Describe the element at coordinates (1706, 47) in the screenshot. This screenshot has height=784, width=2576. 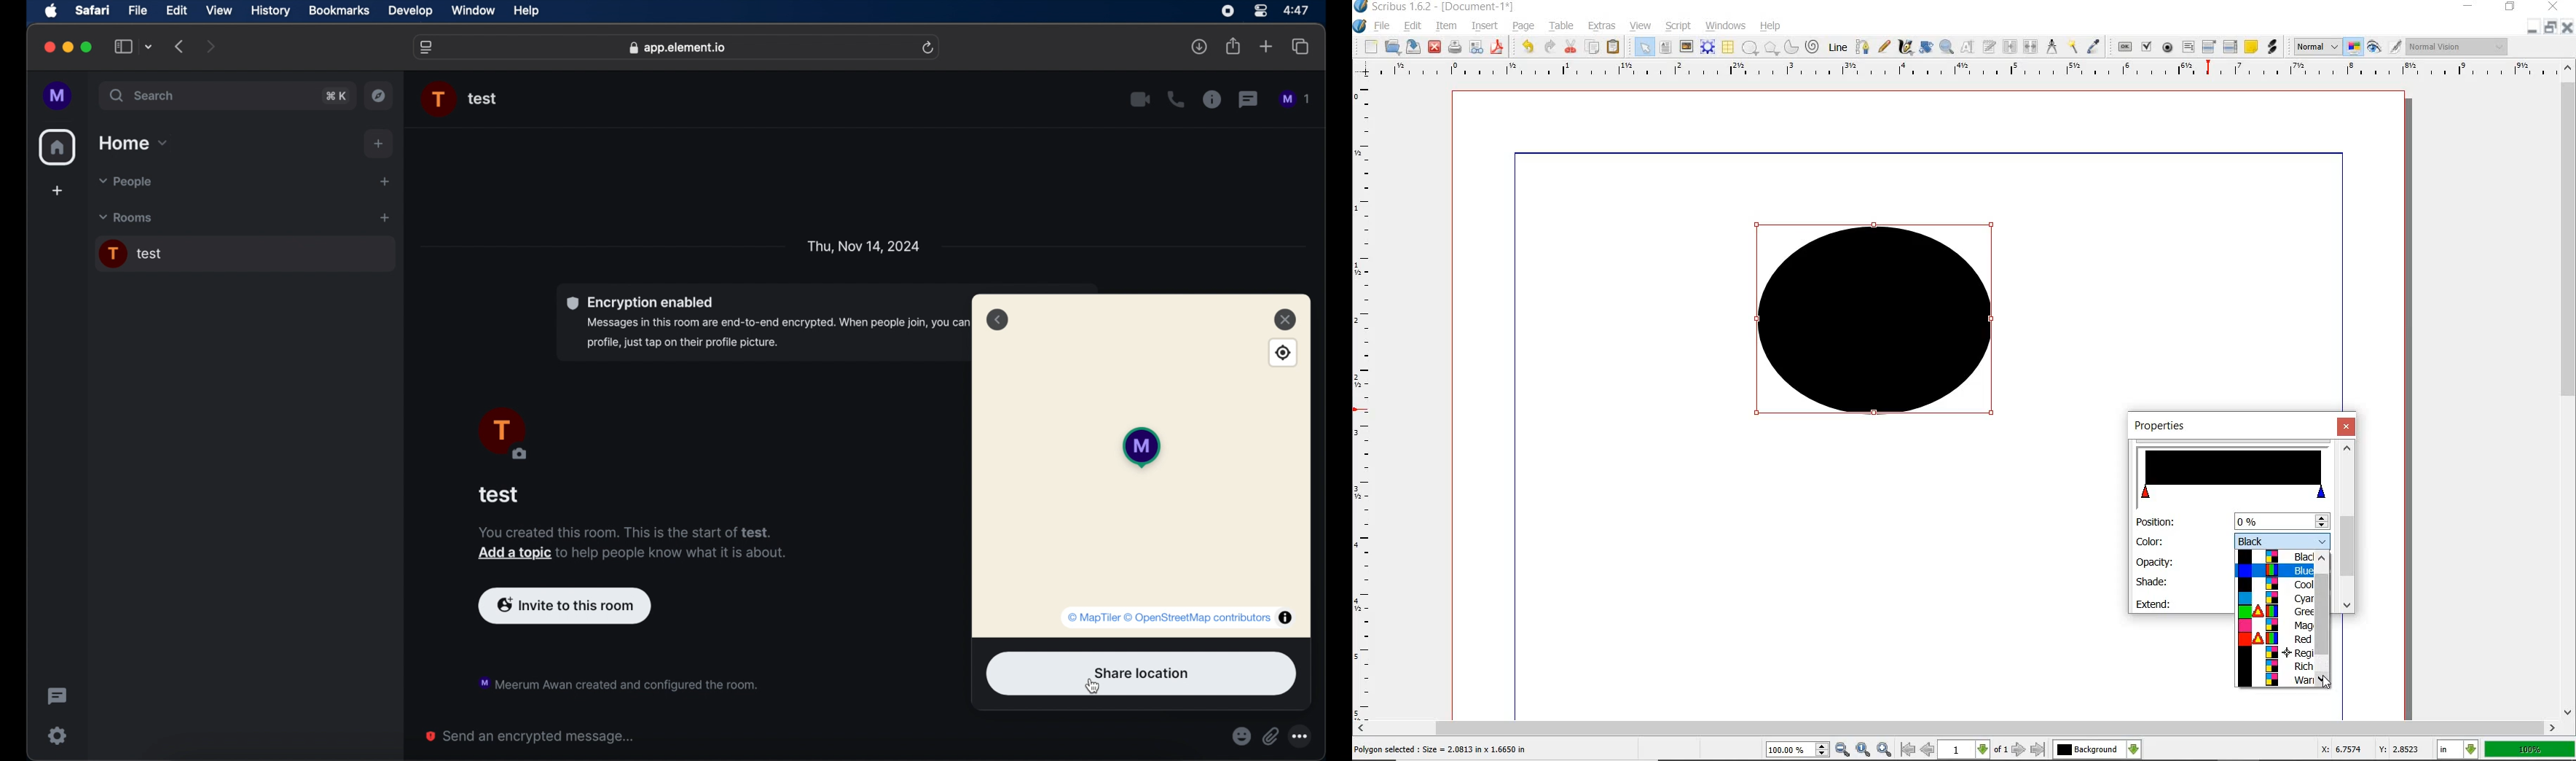
I see `RENDER FRAME` at that location.